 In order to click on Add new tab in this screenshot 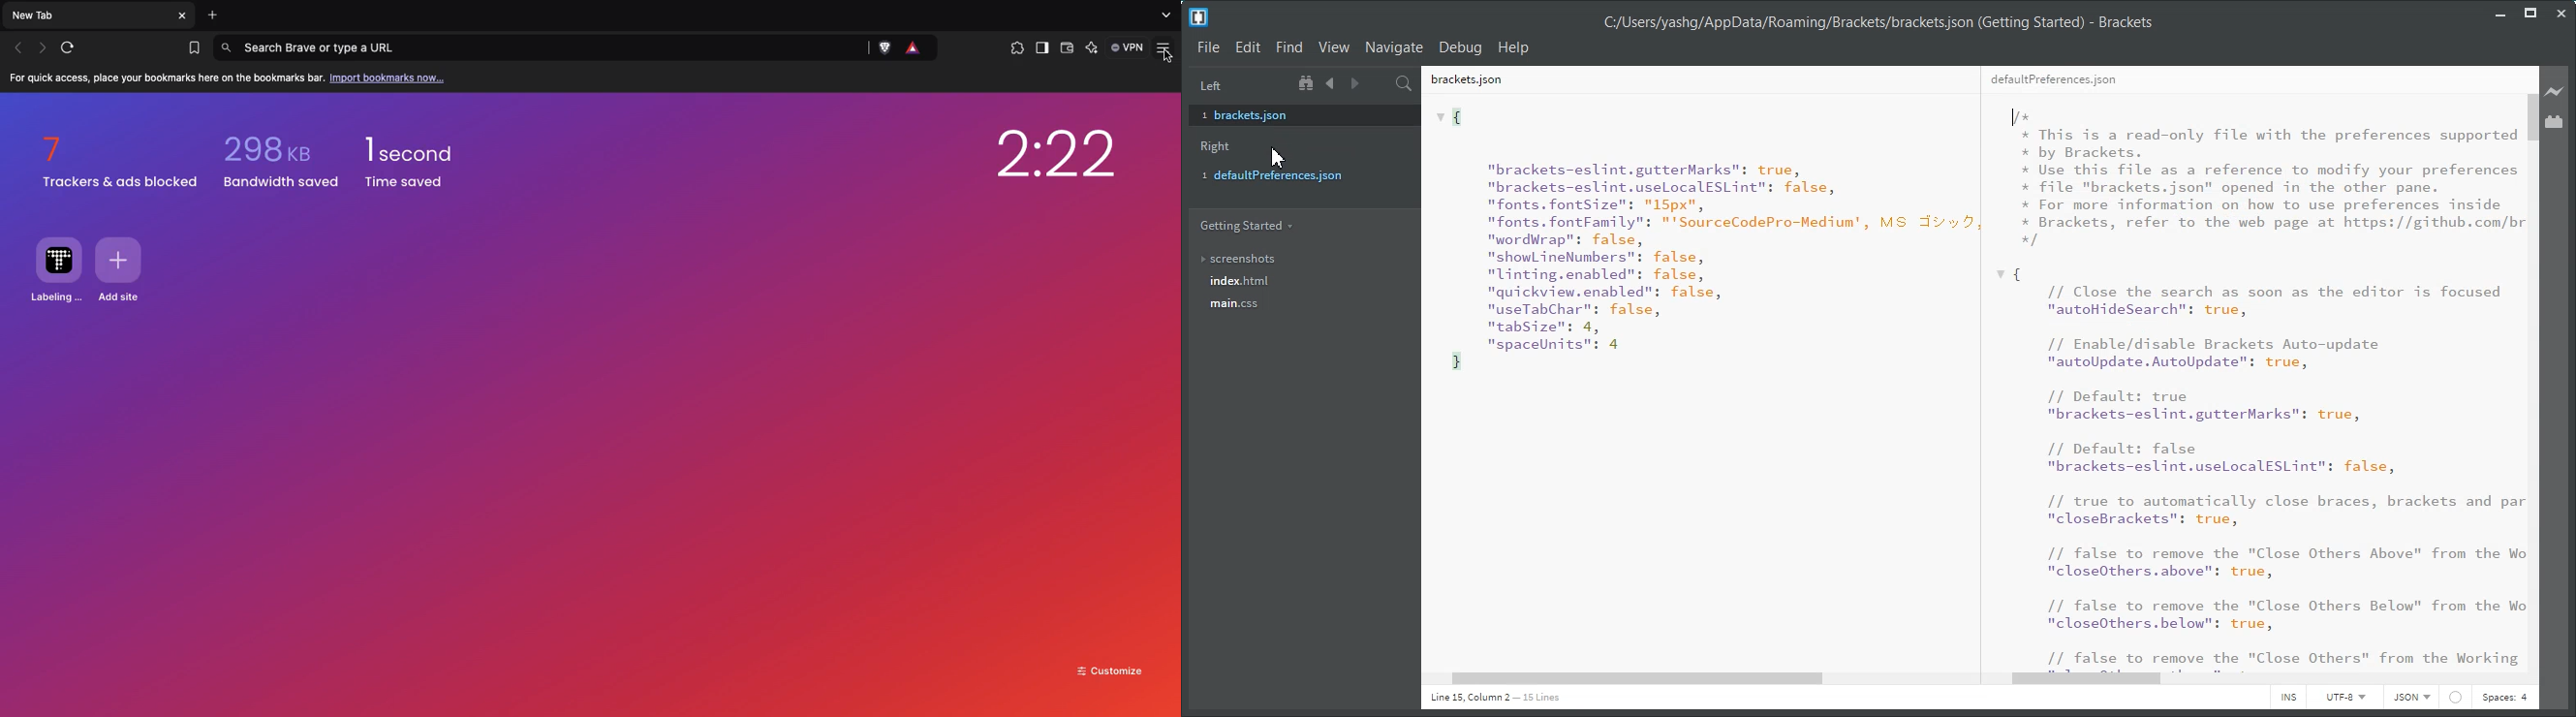, I will do `click(213, 15)`.